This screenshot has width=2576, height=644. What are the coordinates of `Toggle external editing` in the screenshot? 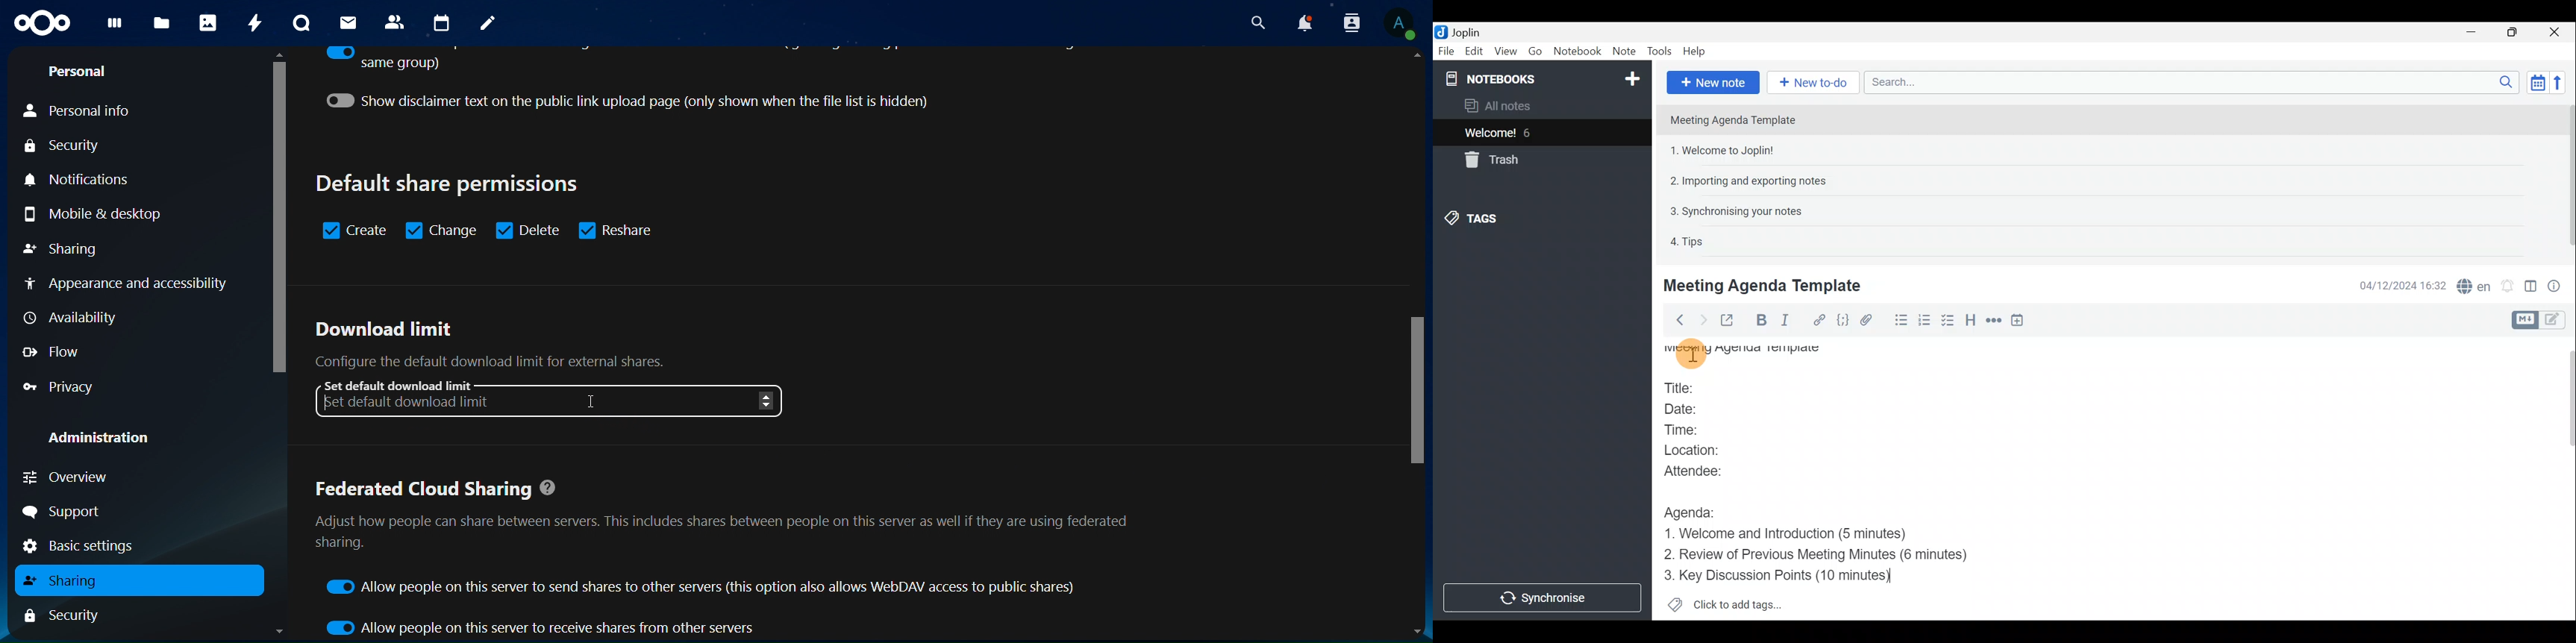 It's located at (1728, 321).